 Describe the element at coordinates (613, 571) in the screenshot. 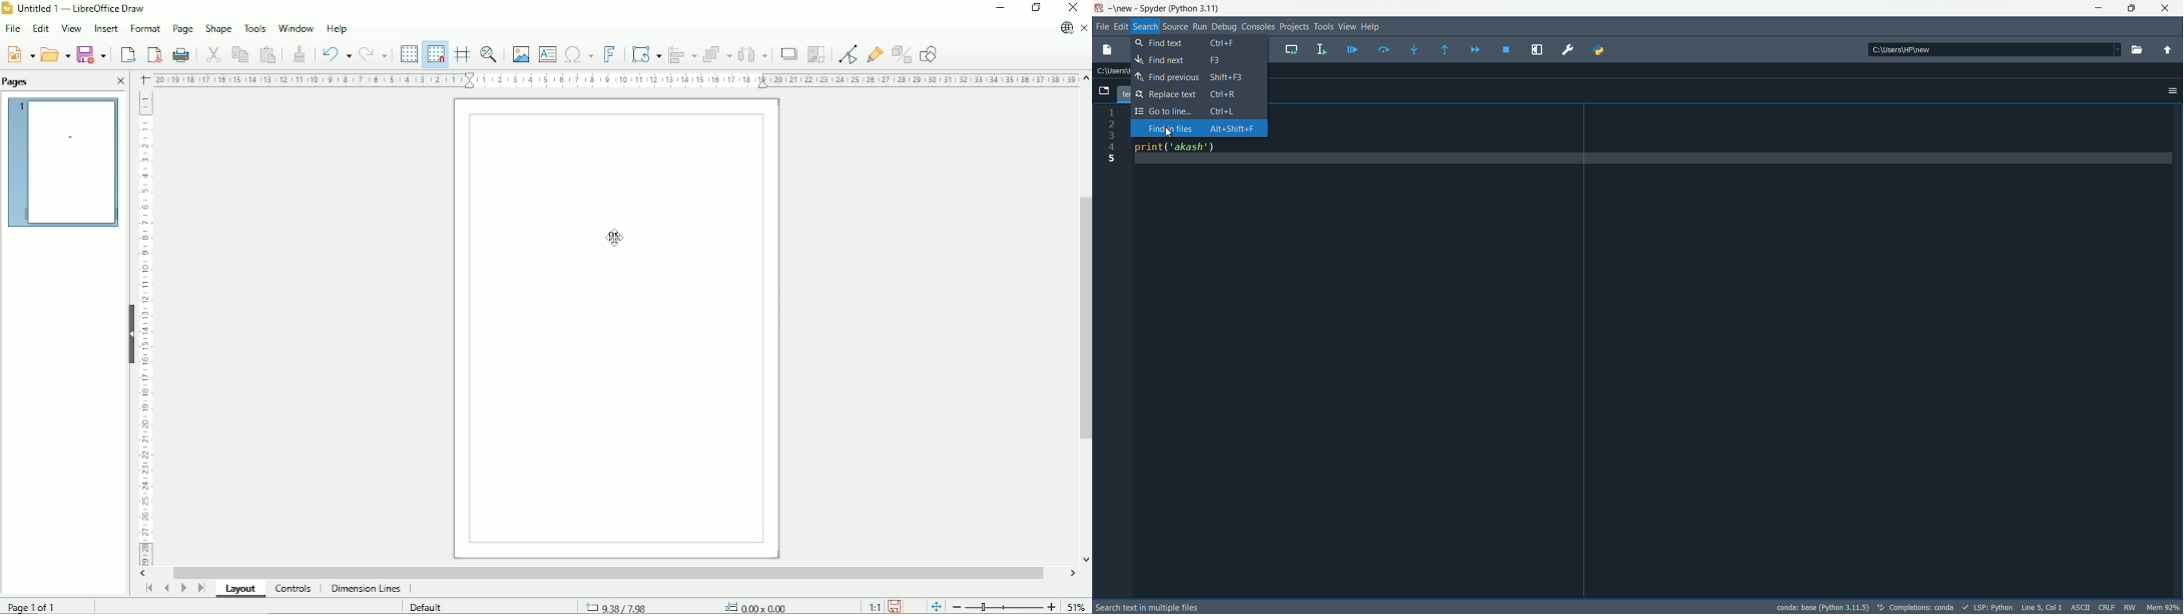

I see `Horizontal scrollbar` at that location.